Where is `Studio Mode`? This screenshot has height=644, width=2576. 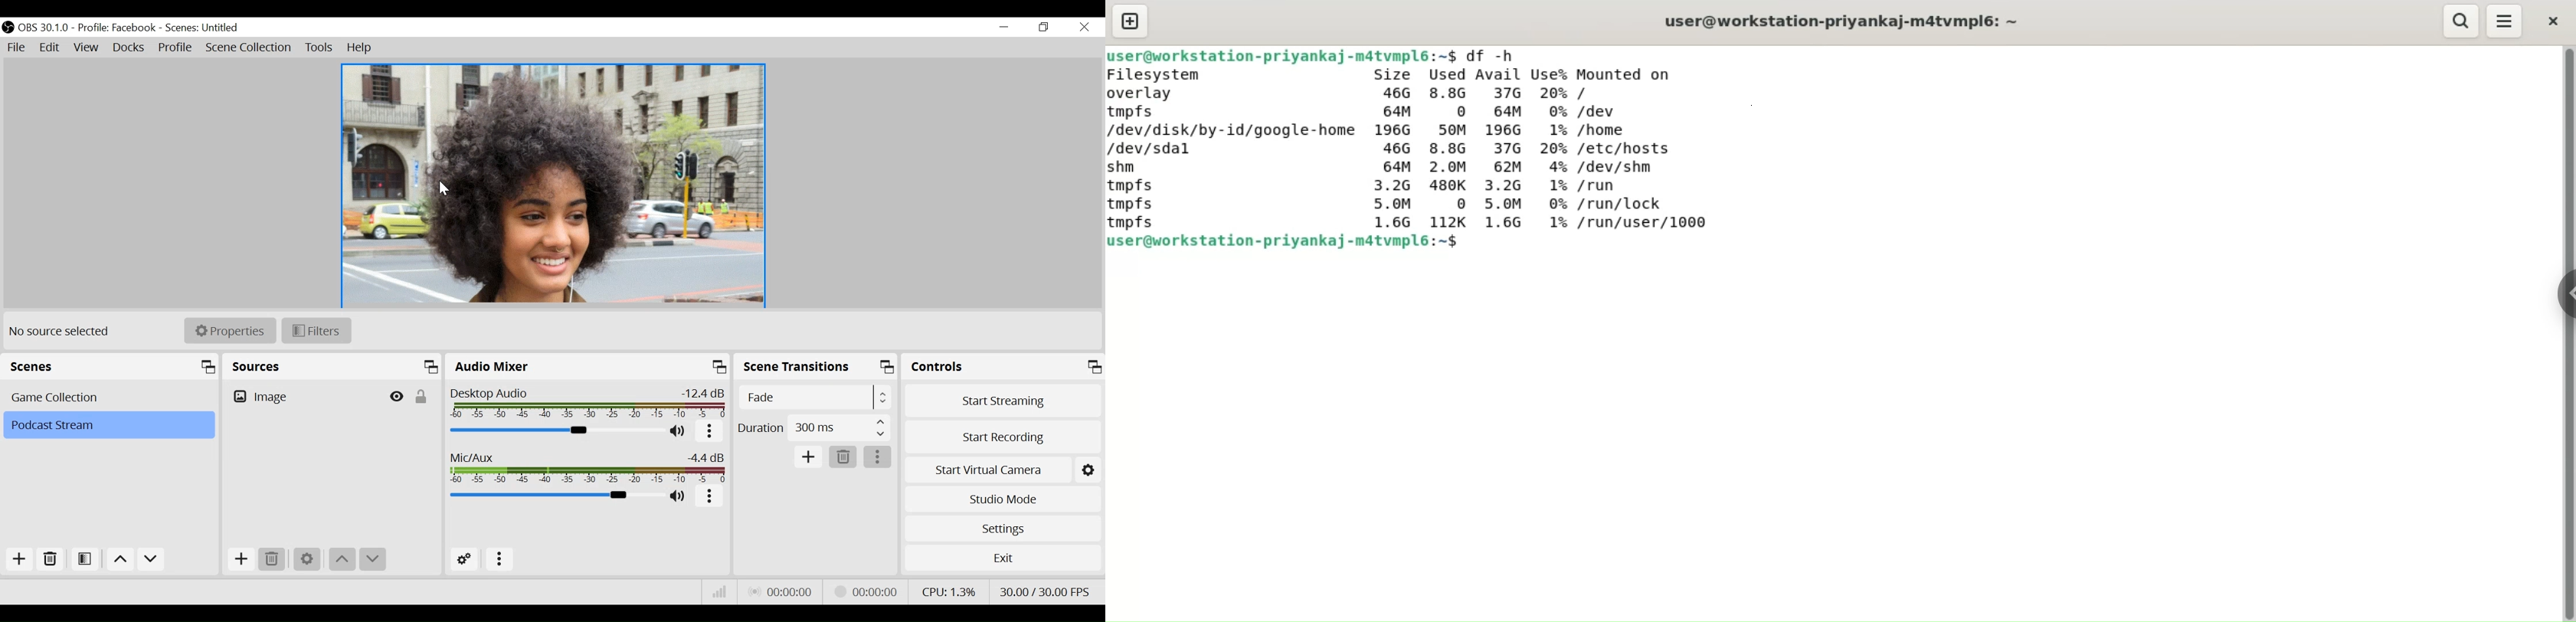
Studio Mode is located at coordinates (1004, 499).